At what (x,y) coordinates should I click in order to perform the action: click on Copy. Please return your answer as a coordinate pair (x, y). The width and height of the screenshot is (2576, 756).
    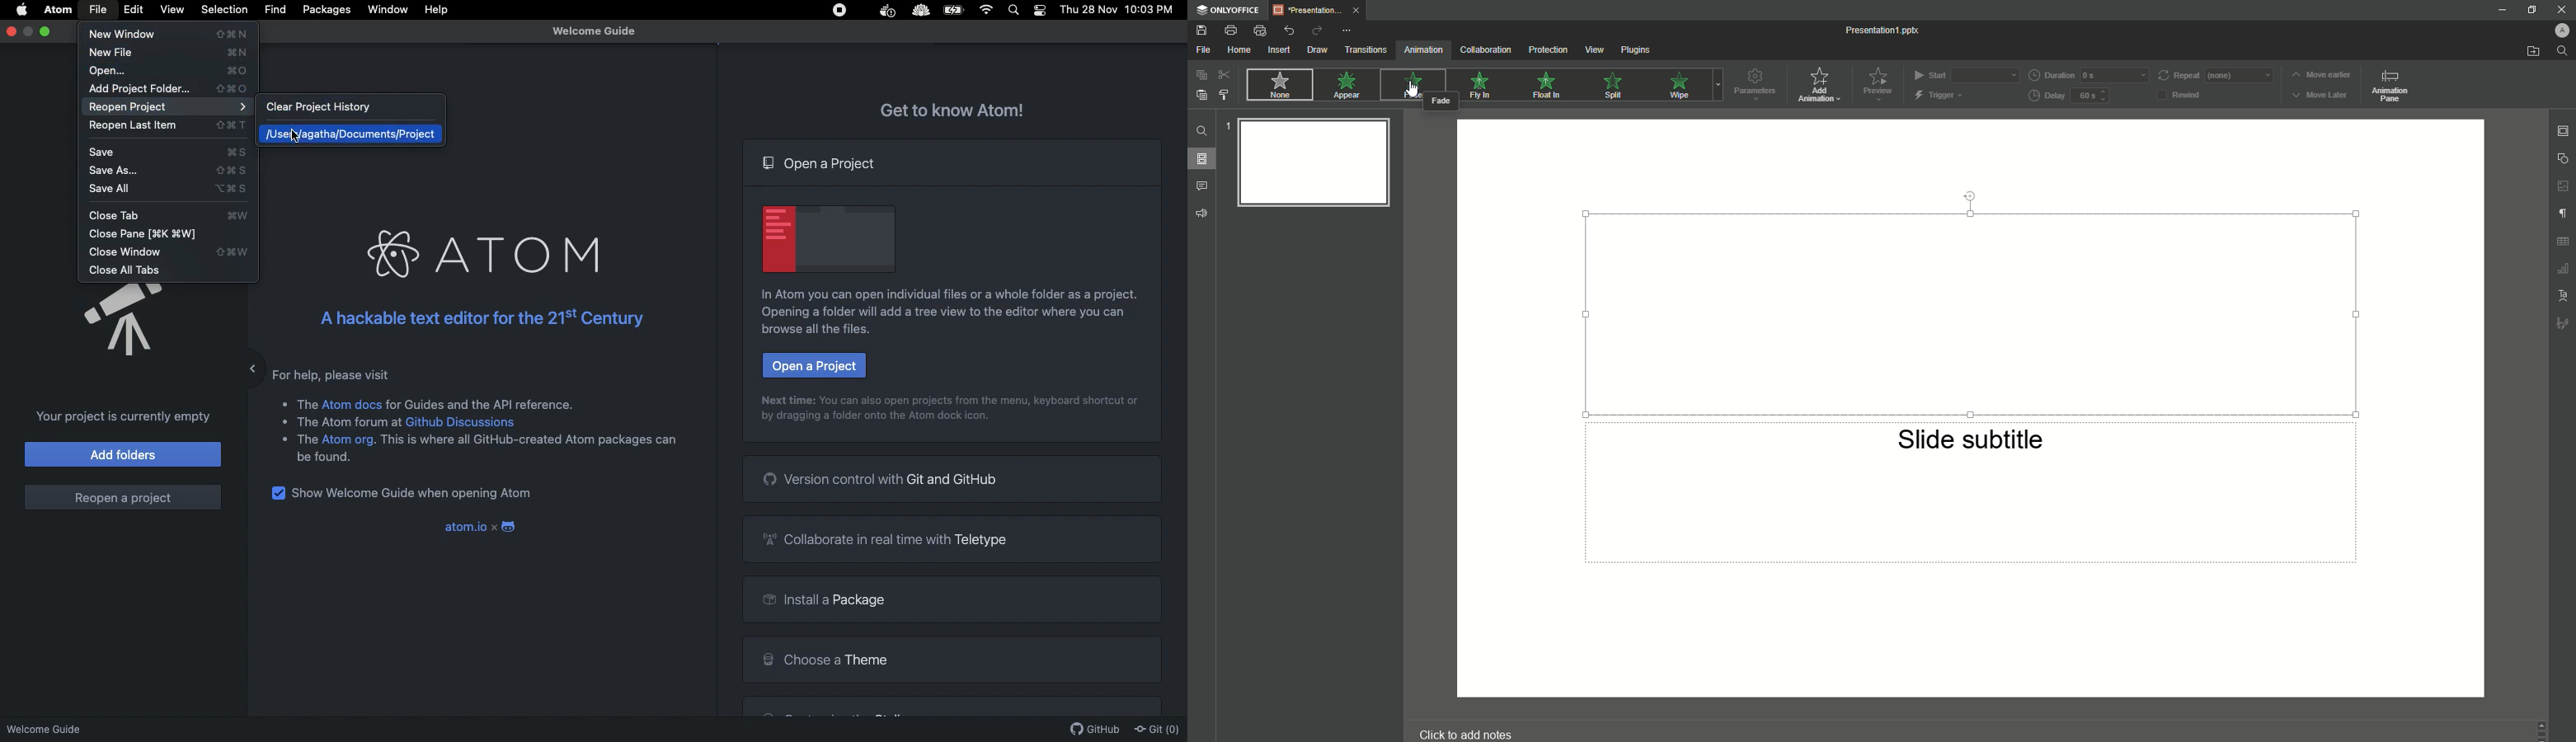
    Looking at the image, I should click on (1200, 75).